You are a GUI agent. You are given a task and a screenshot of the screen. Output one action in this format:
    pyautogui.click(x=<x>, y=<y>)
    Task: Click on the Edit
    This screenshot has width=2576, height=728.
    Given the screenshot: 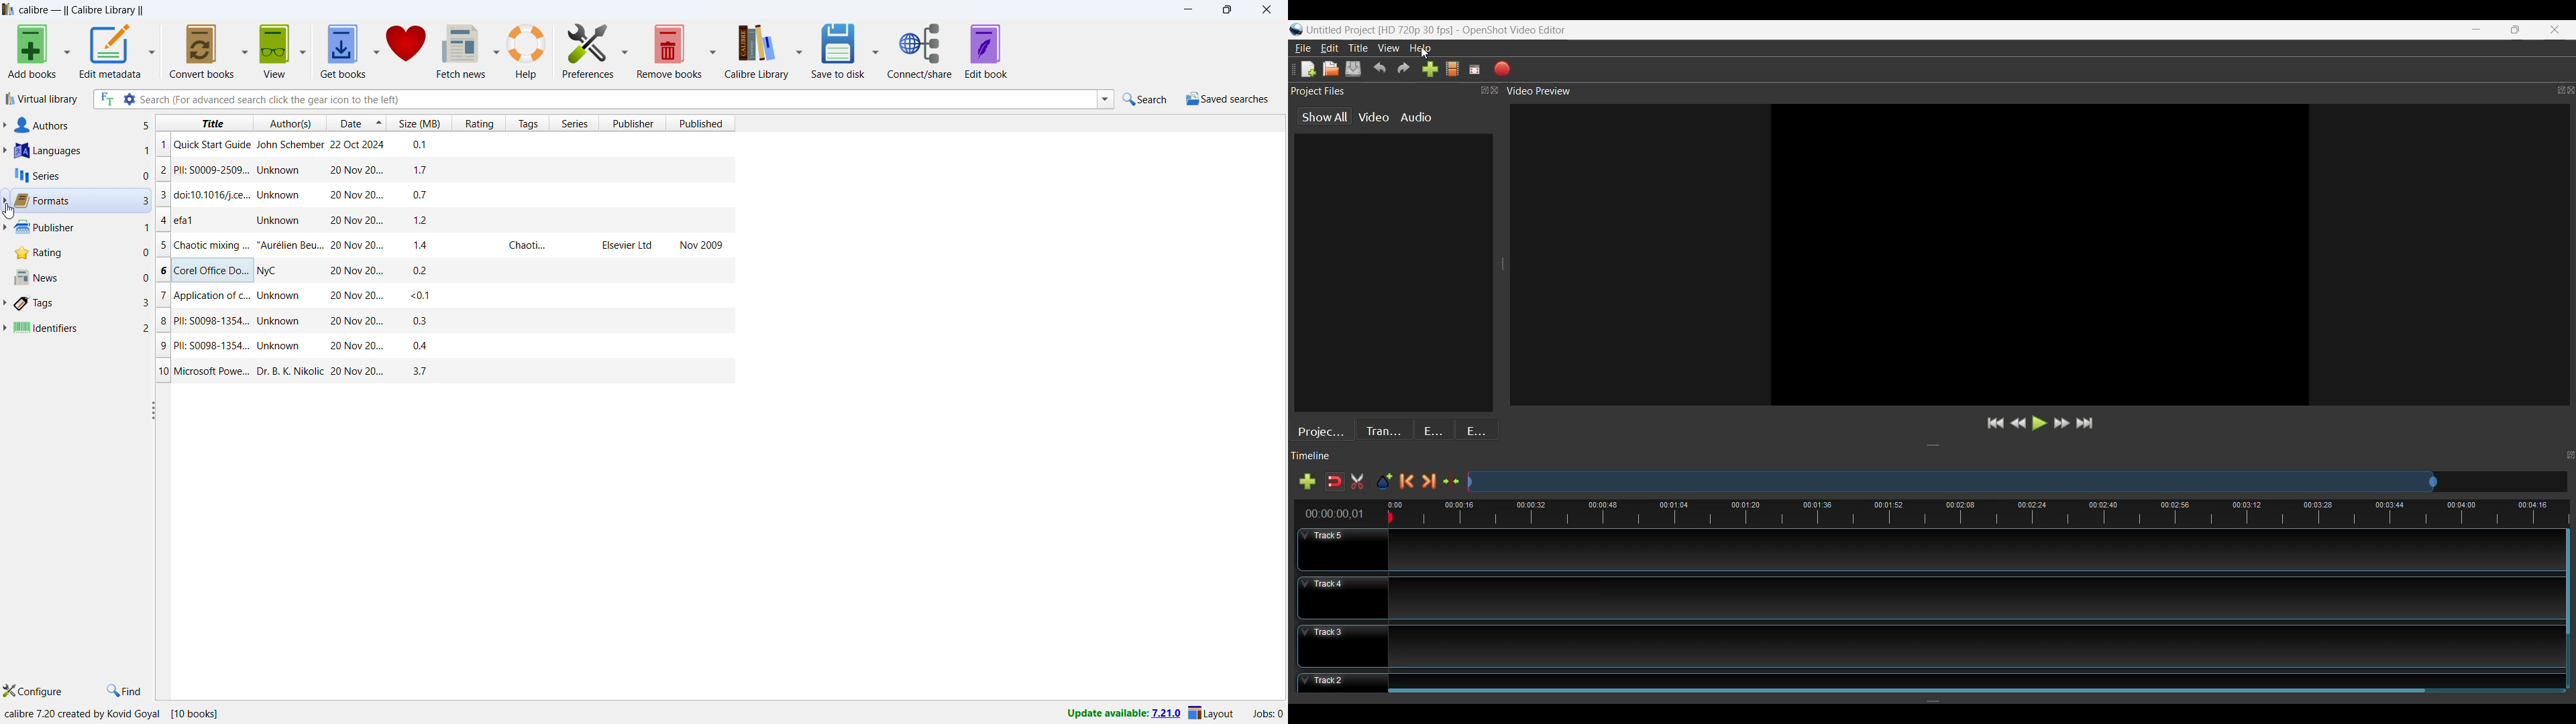 What is the action you would take?
    pyautogui.click(x=1330, y=47)
    